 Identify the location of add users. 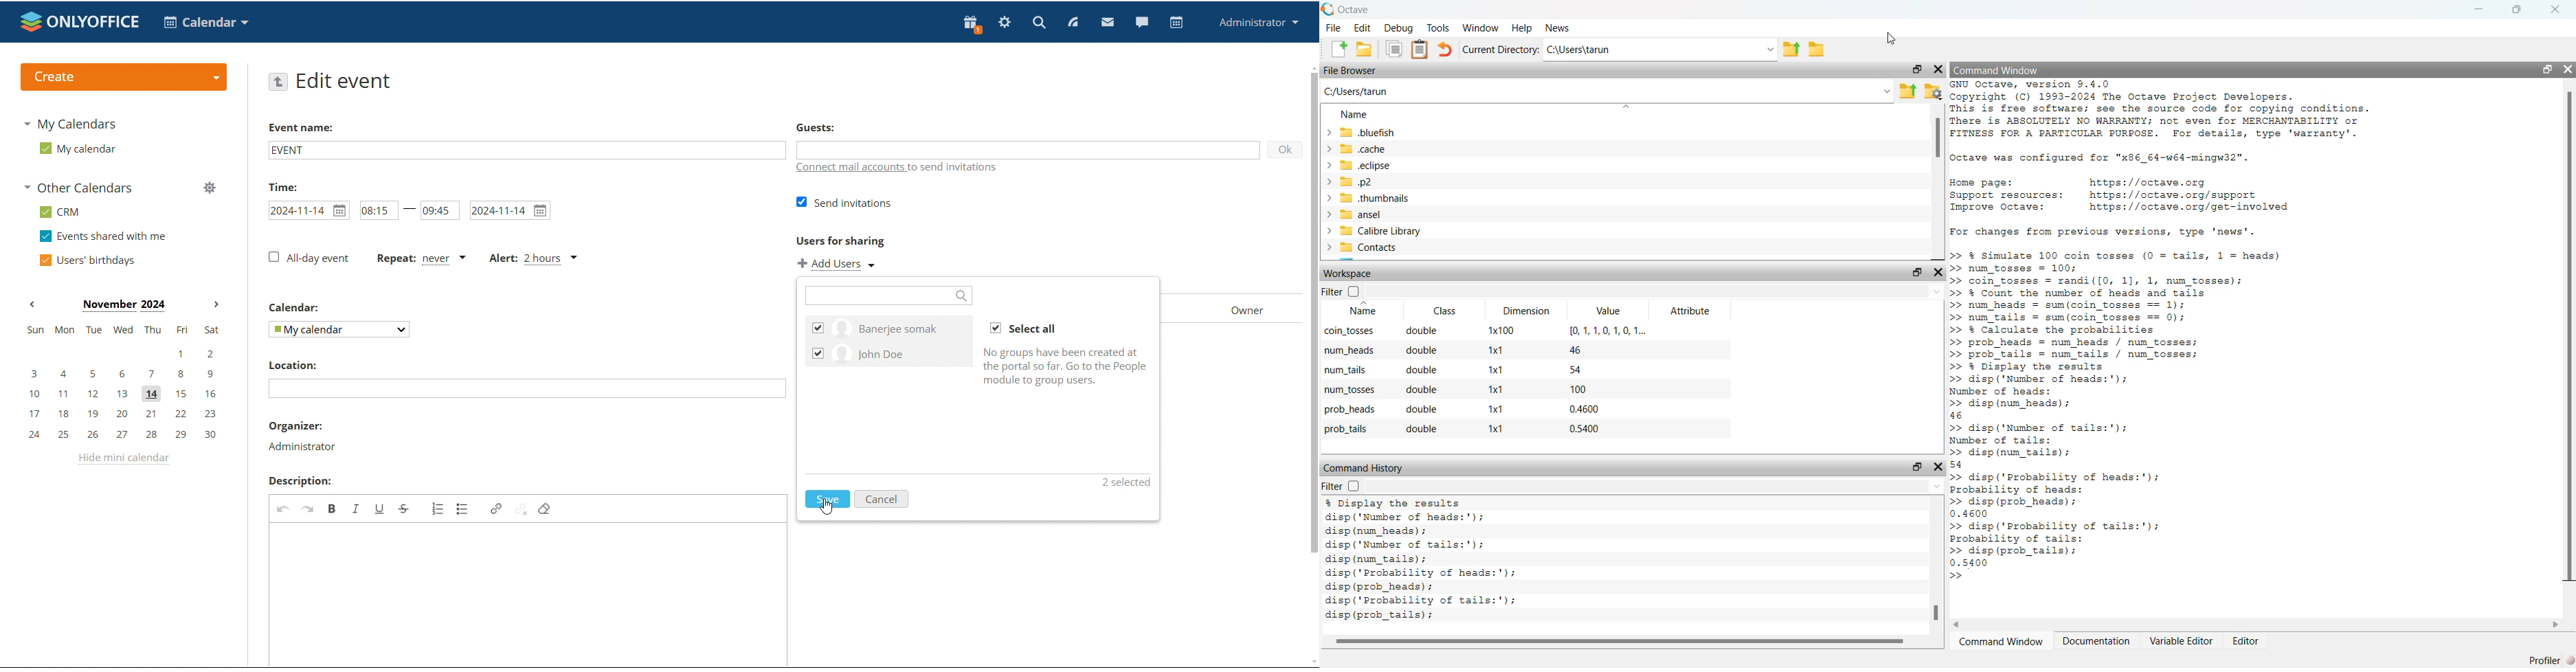
(837, 265).